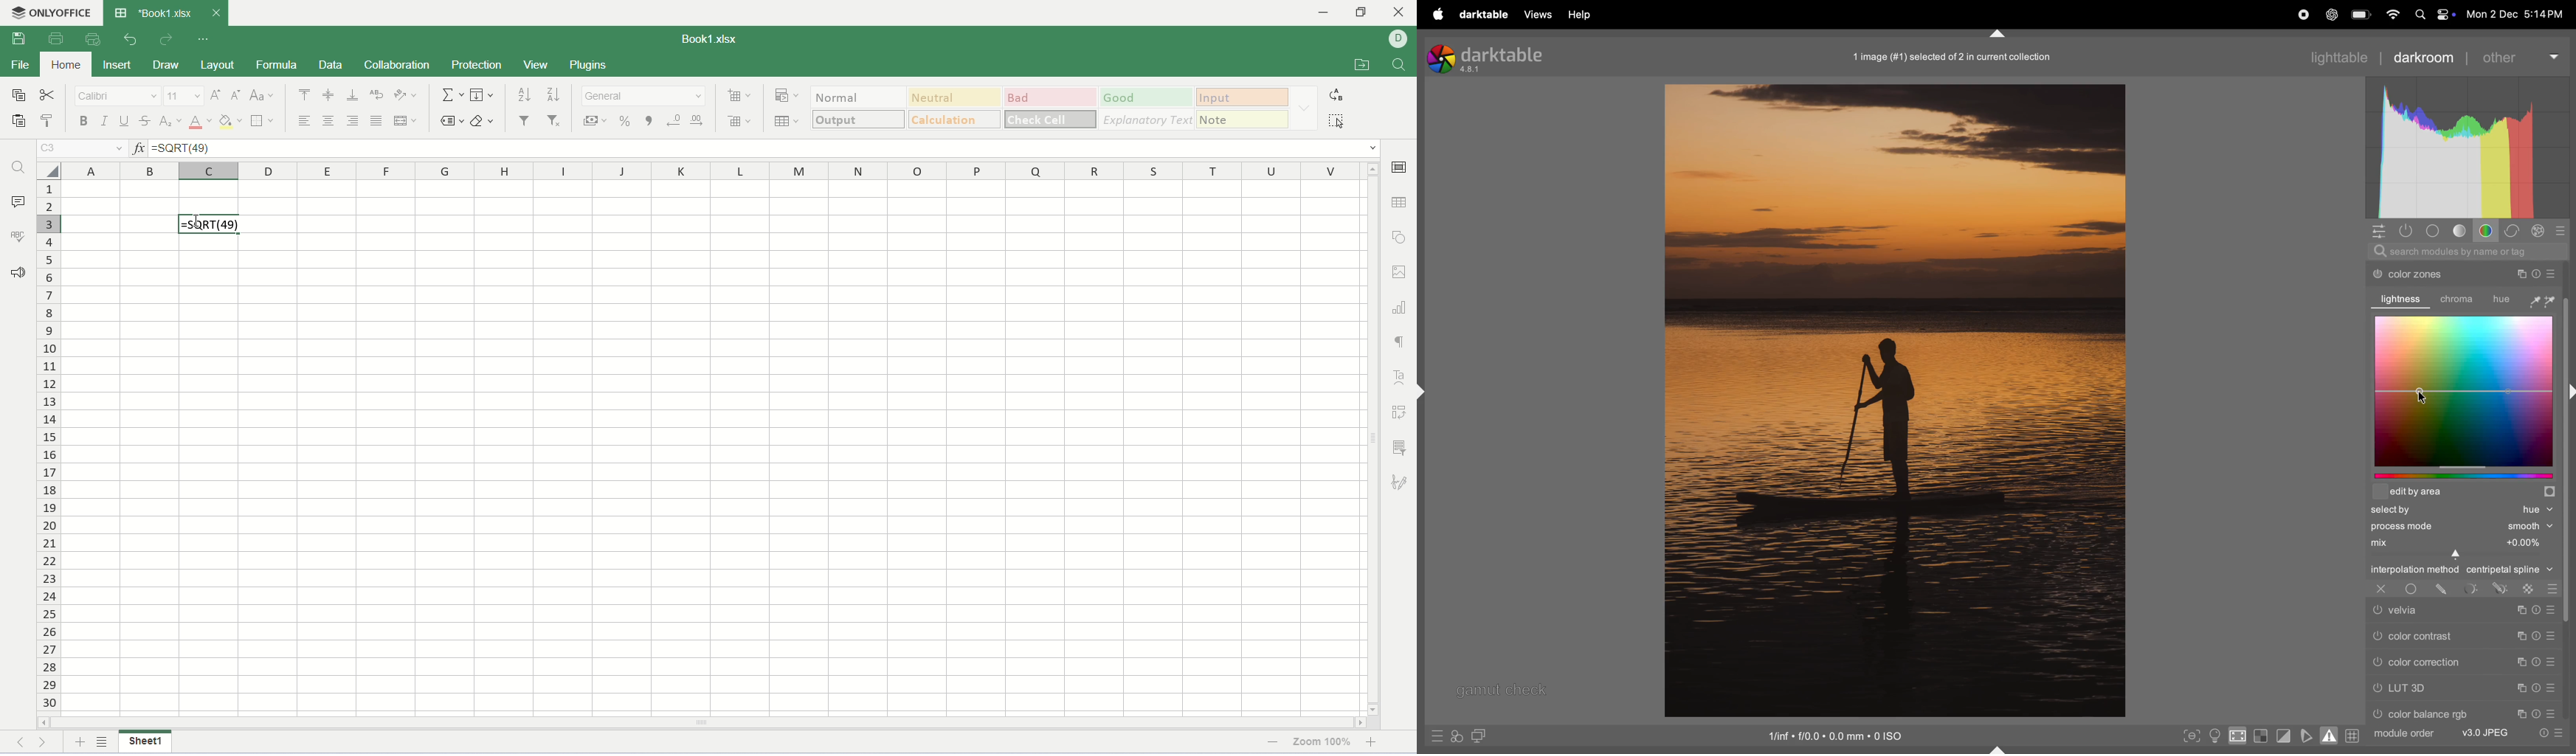  Describe the element at coordinates (2382, 588) in the screenshot. I see `` at that location.